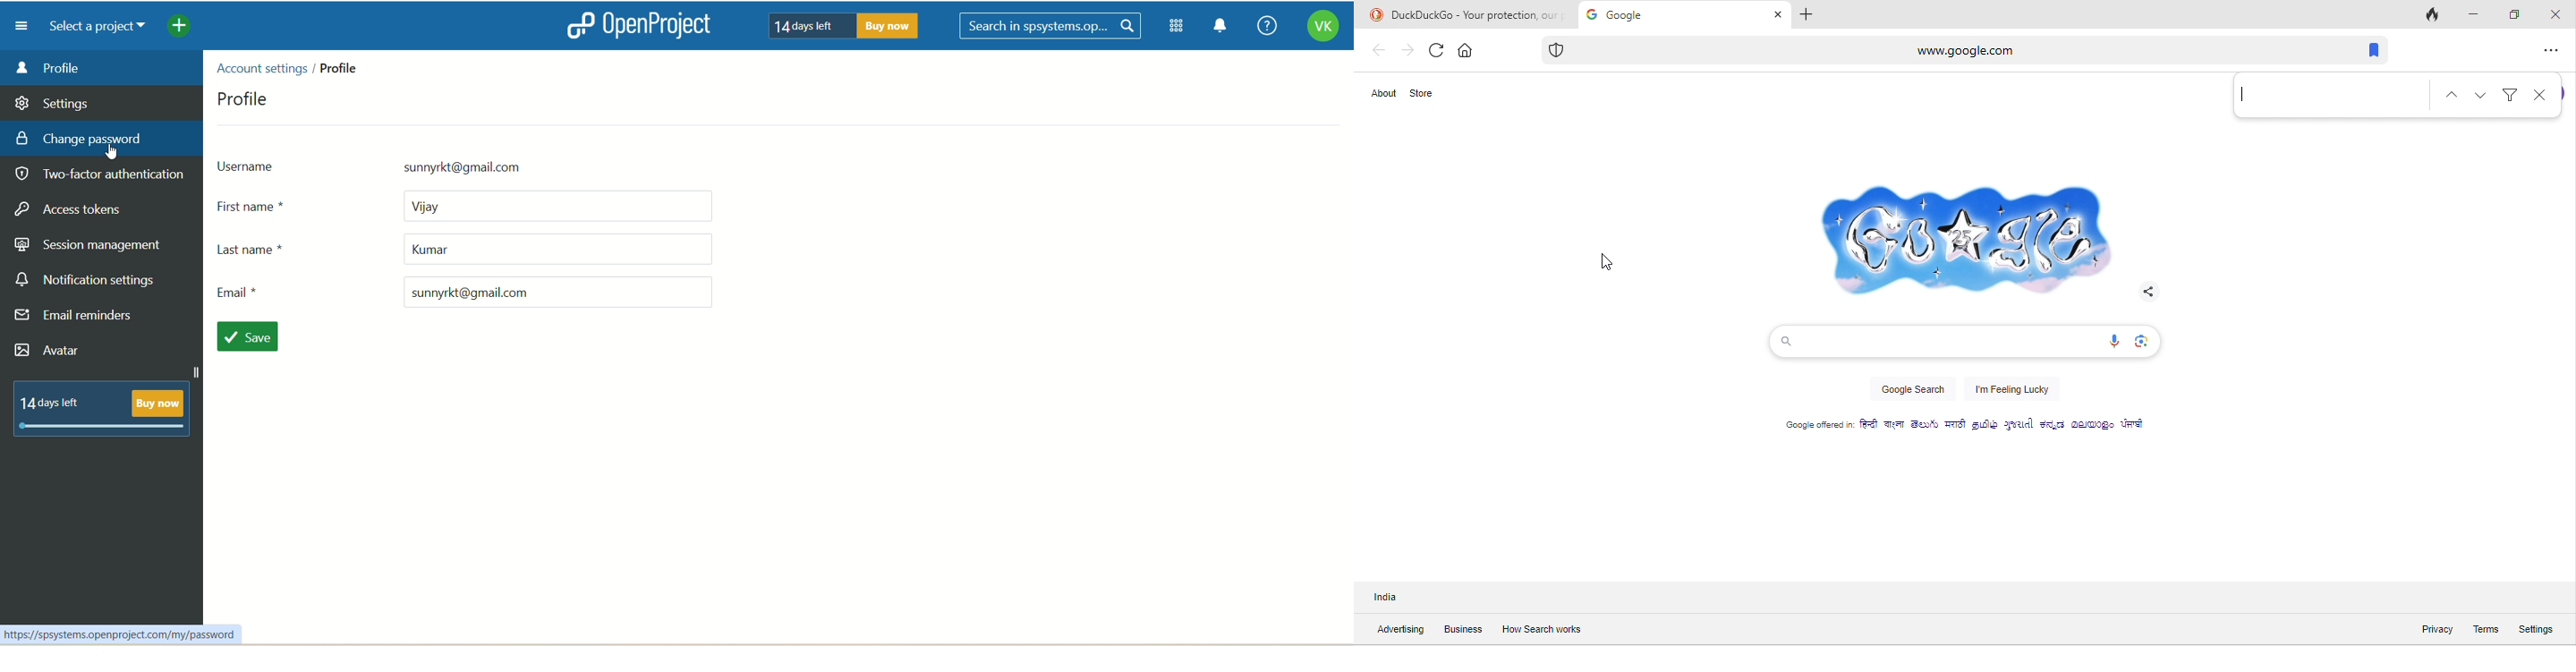 The image size is (2576, 672). I want to click on help, so click(1263, 27).